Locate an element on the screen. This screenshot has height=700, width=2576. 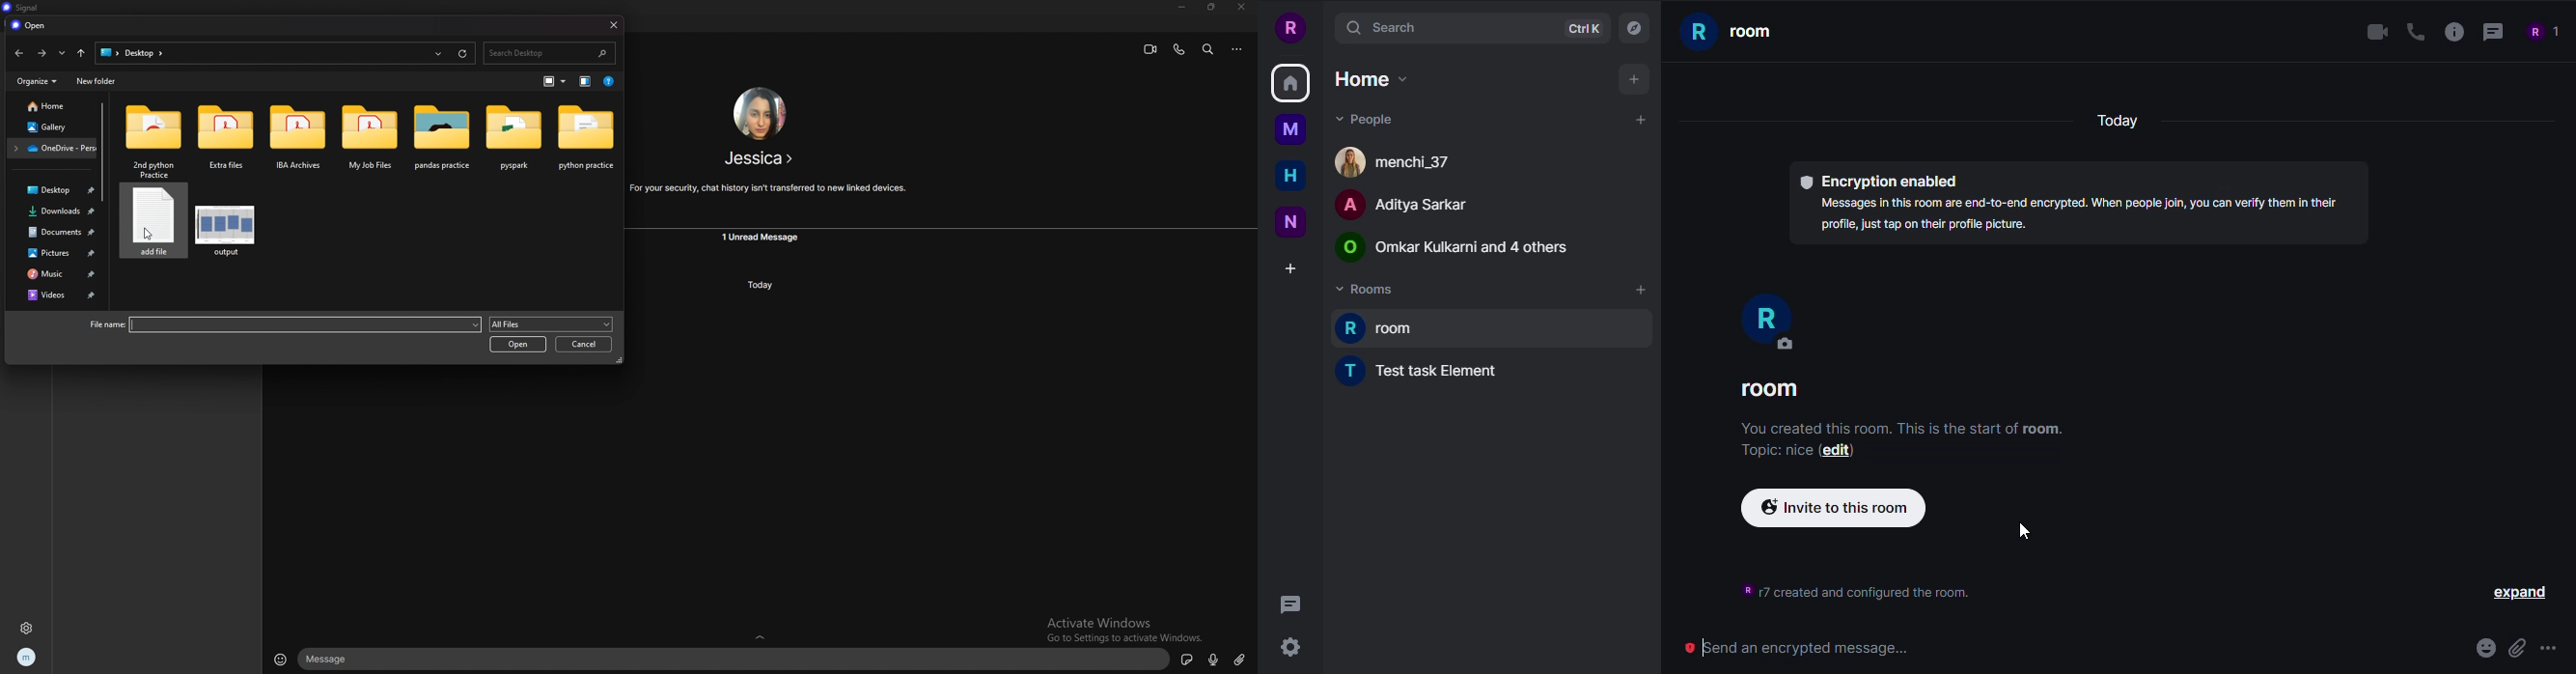
profile pic is located at coordinates (1766, 322).